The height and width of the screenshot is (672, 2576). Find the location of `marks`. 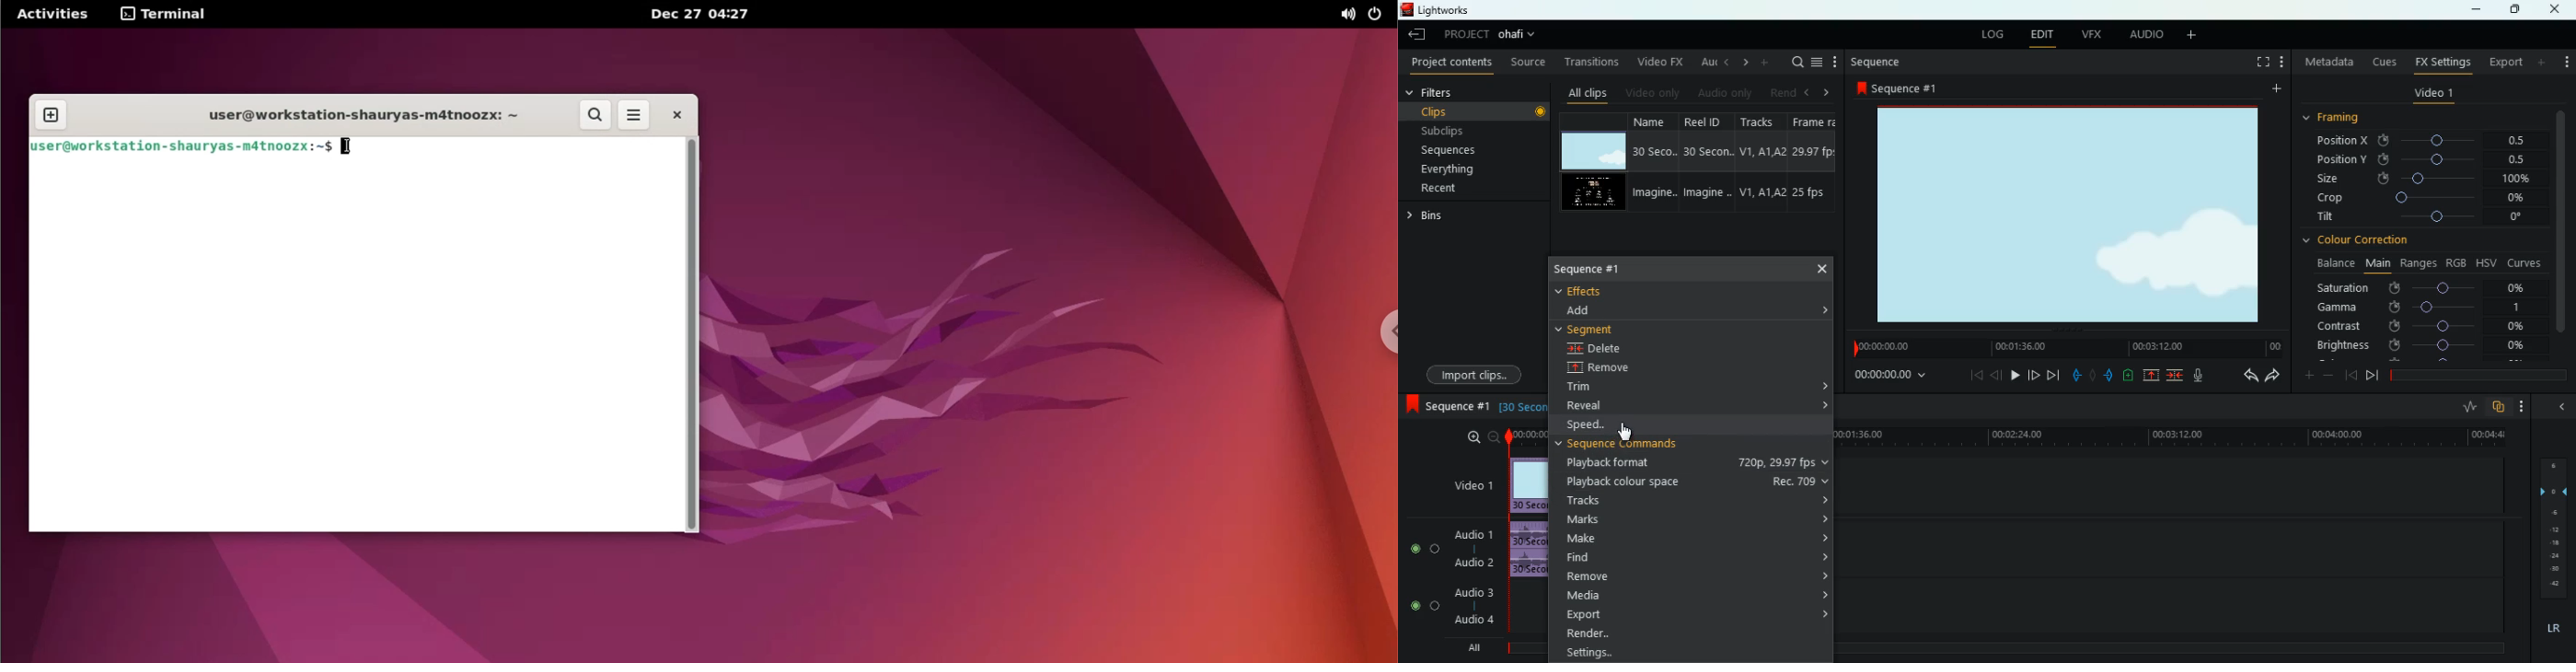

marks is located at coordinates (1621, 520).